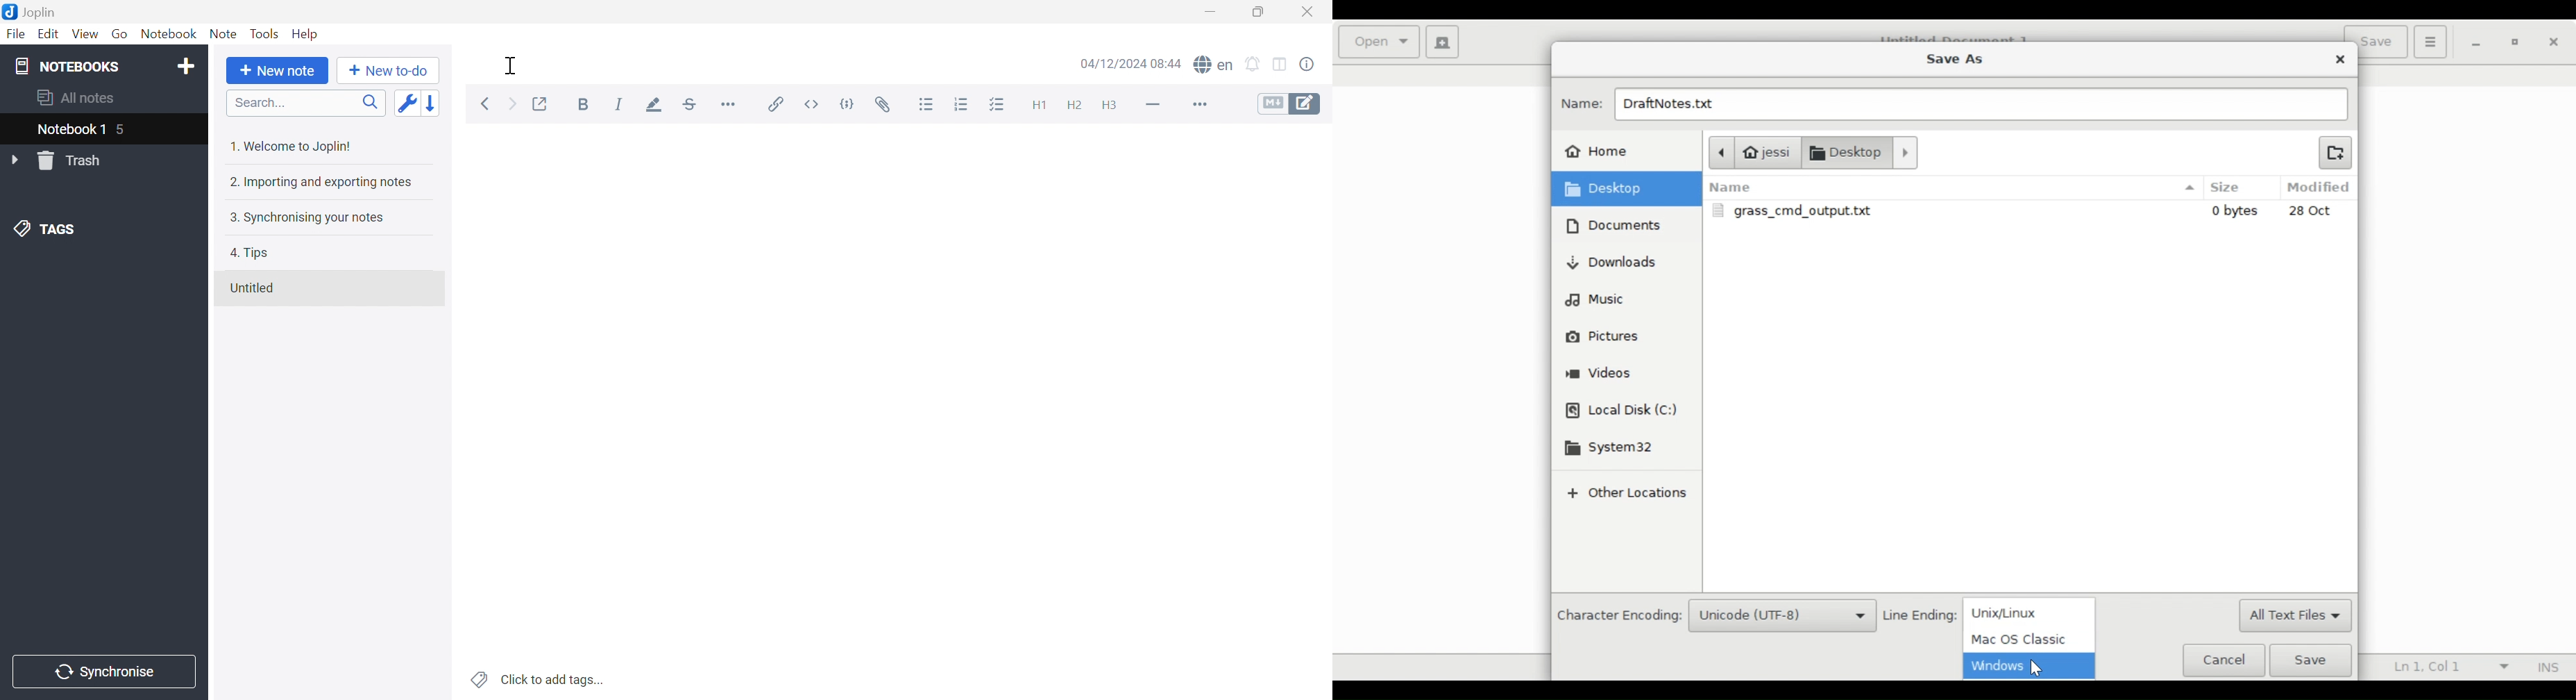  Describe the element at coordinates (49, 230) in the screenshot. I see `TAGS` at that location.